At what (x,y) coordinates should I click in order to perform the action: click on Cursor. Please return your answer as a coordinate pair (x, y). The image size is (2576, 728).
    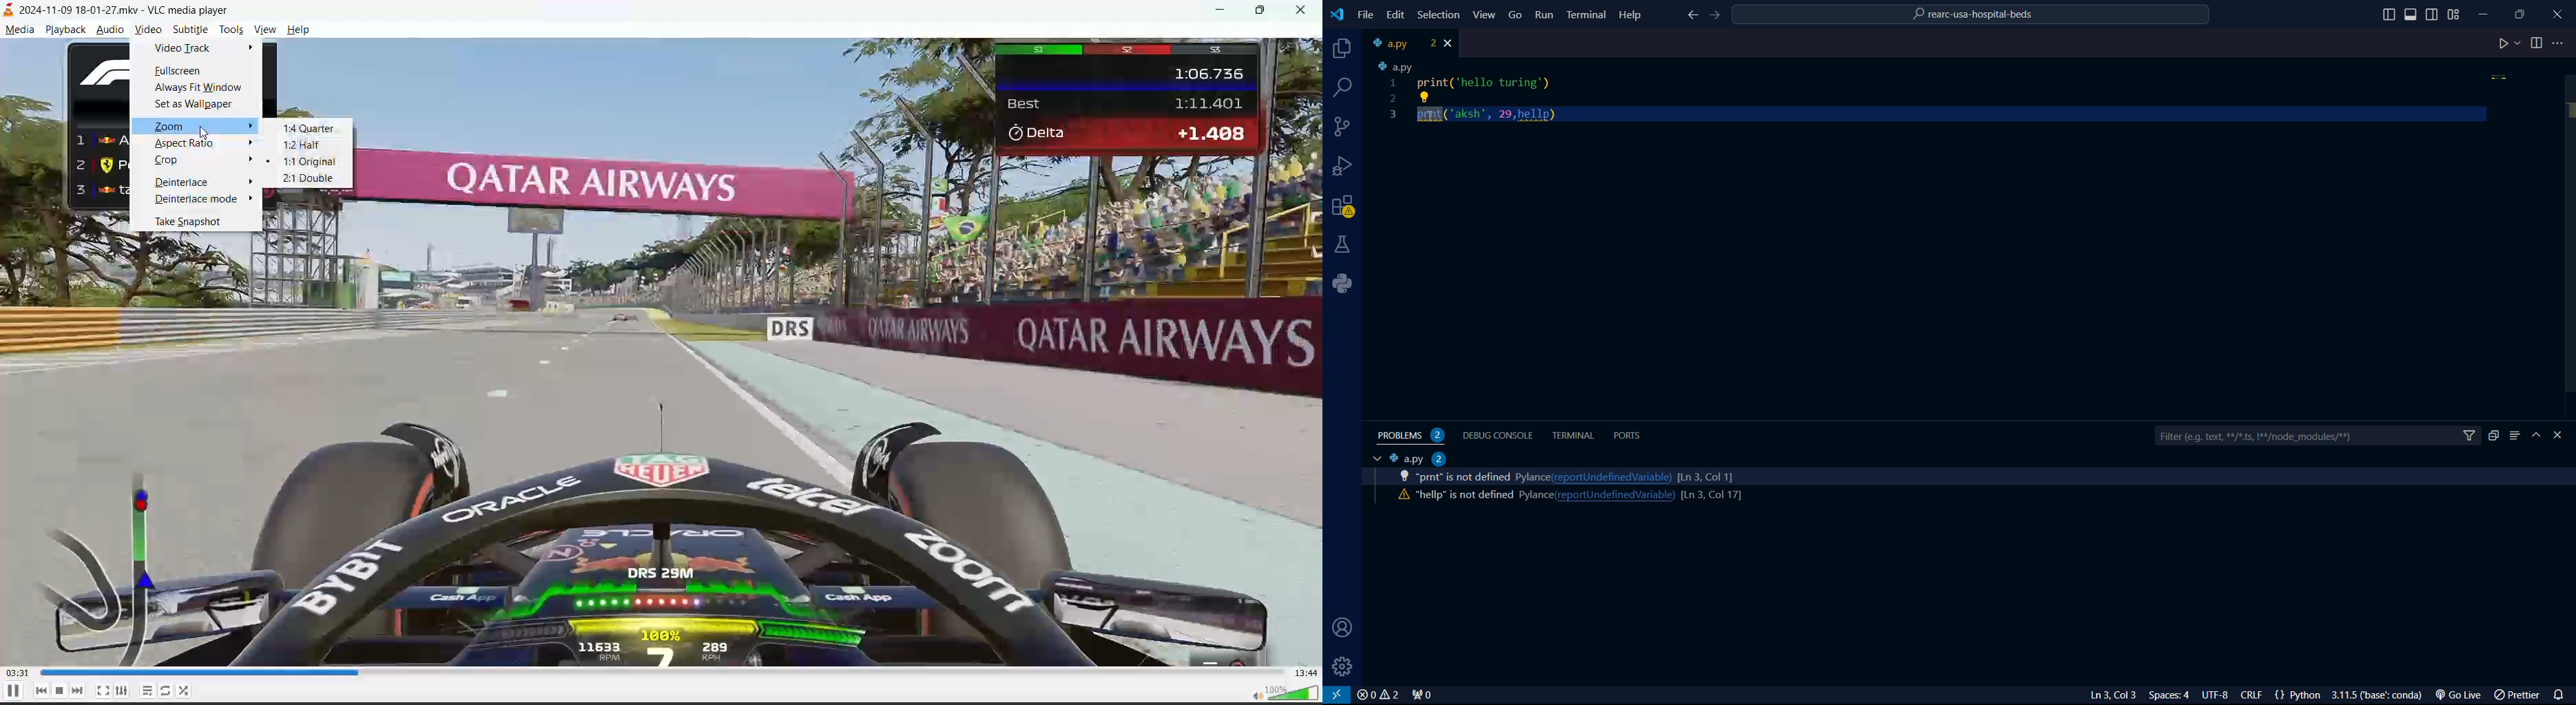
    Looking at the image, I should click on (205, 132).